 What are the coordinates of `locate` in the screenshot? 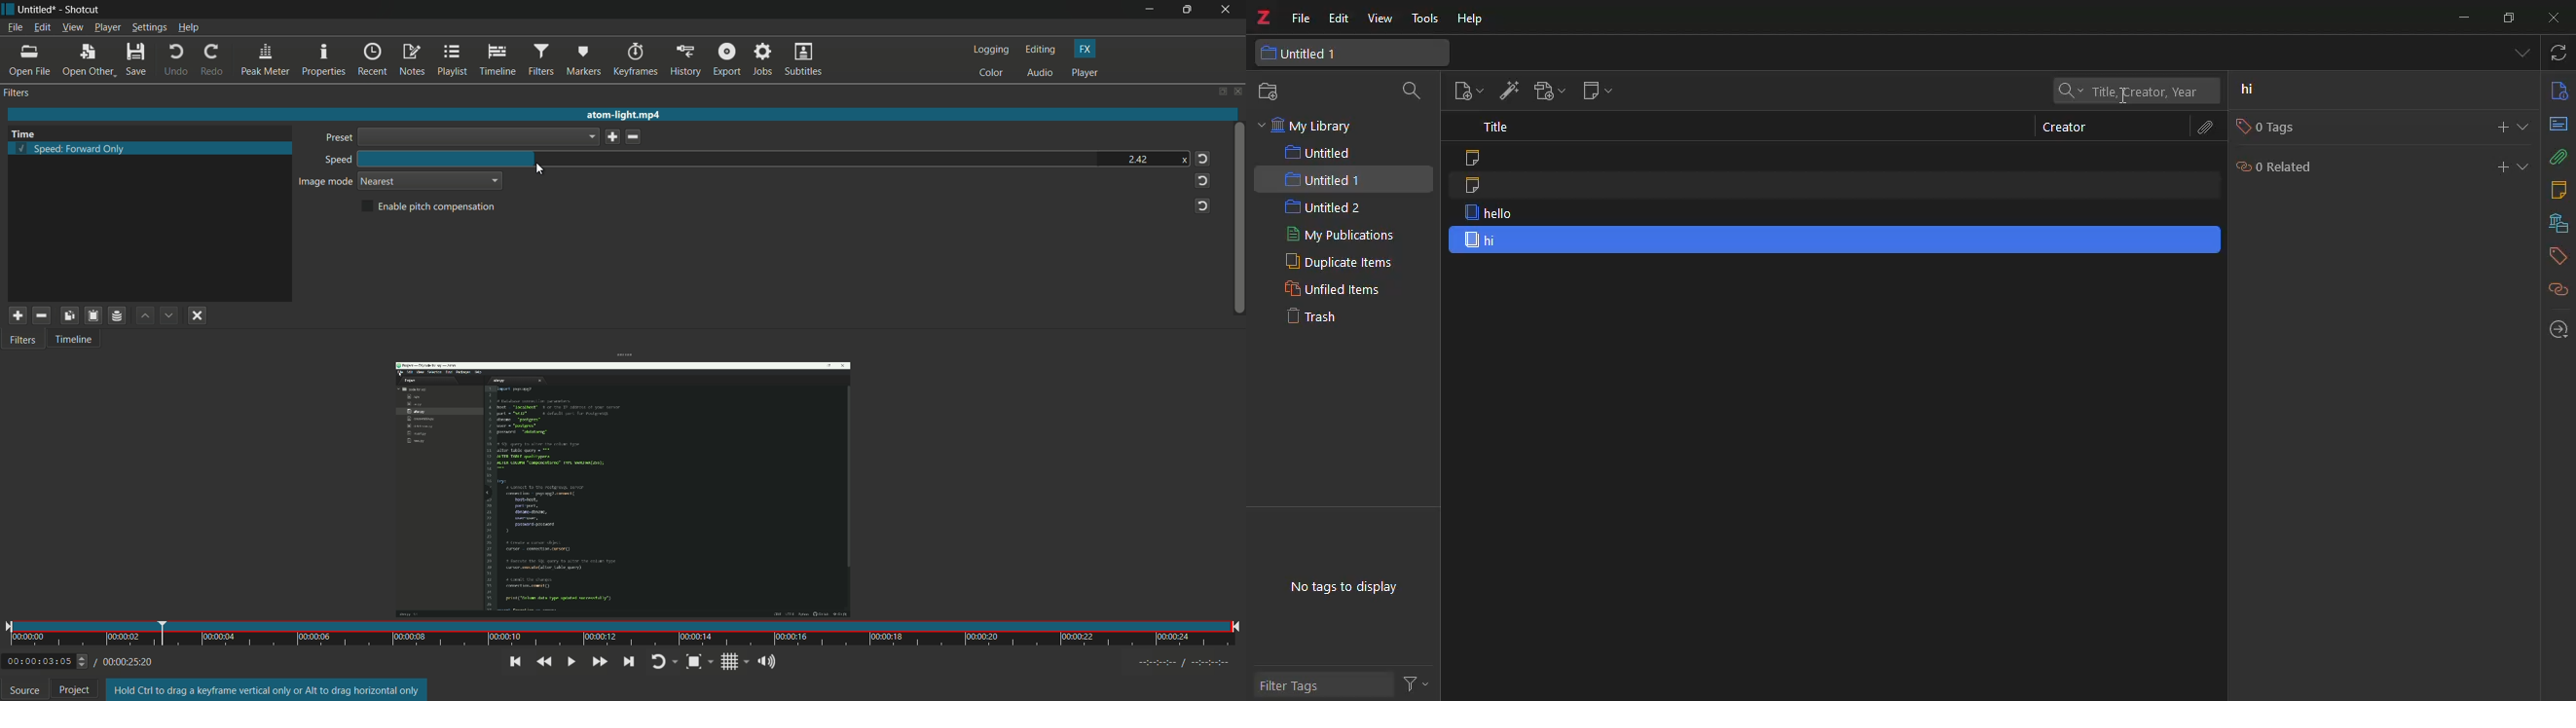 It's located at (2555, 329).